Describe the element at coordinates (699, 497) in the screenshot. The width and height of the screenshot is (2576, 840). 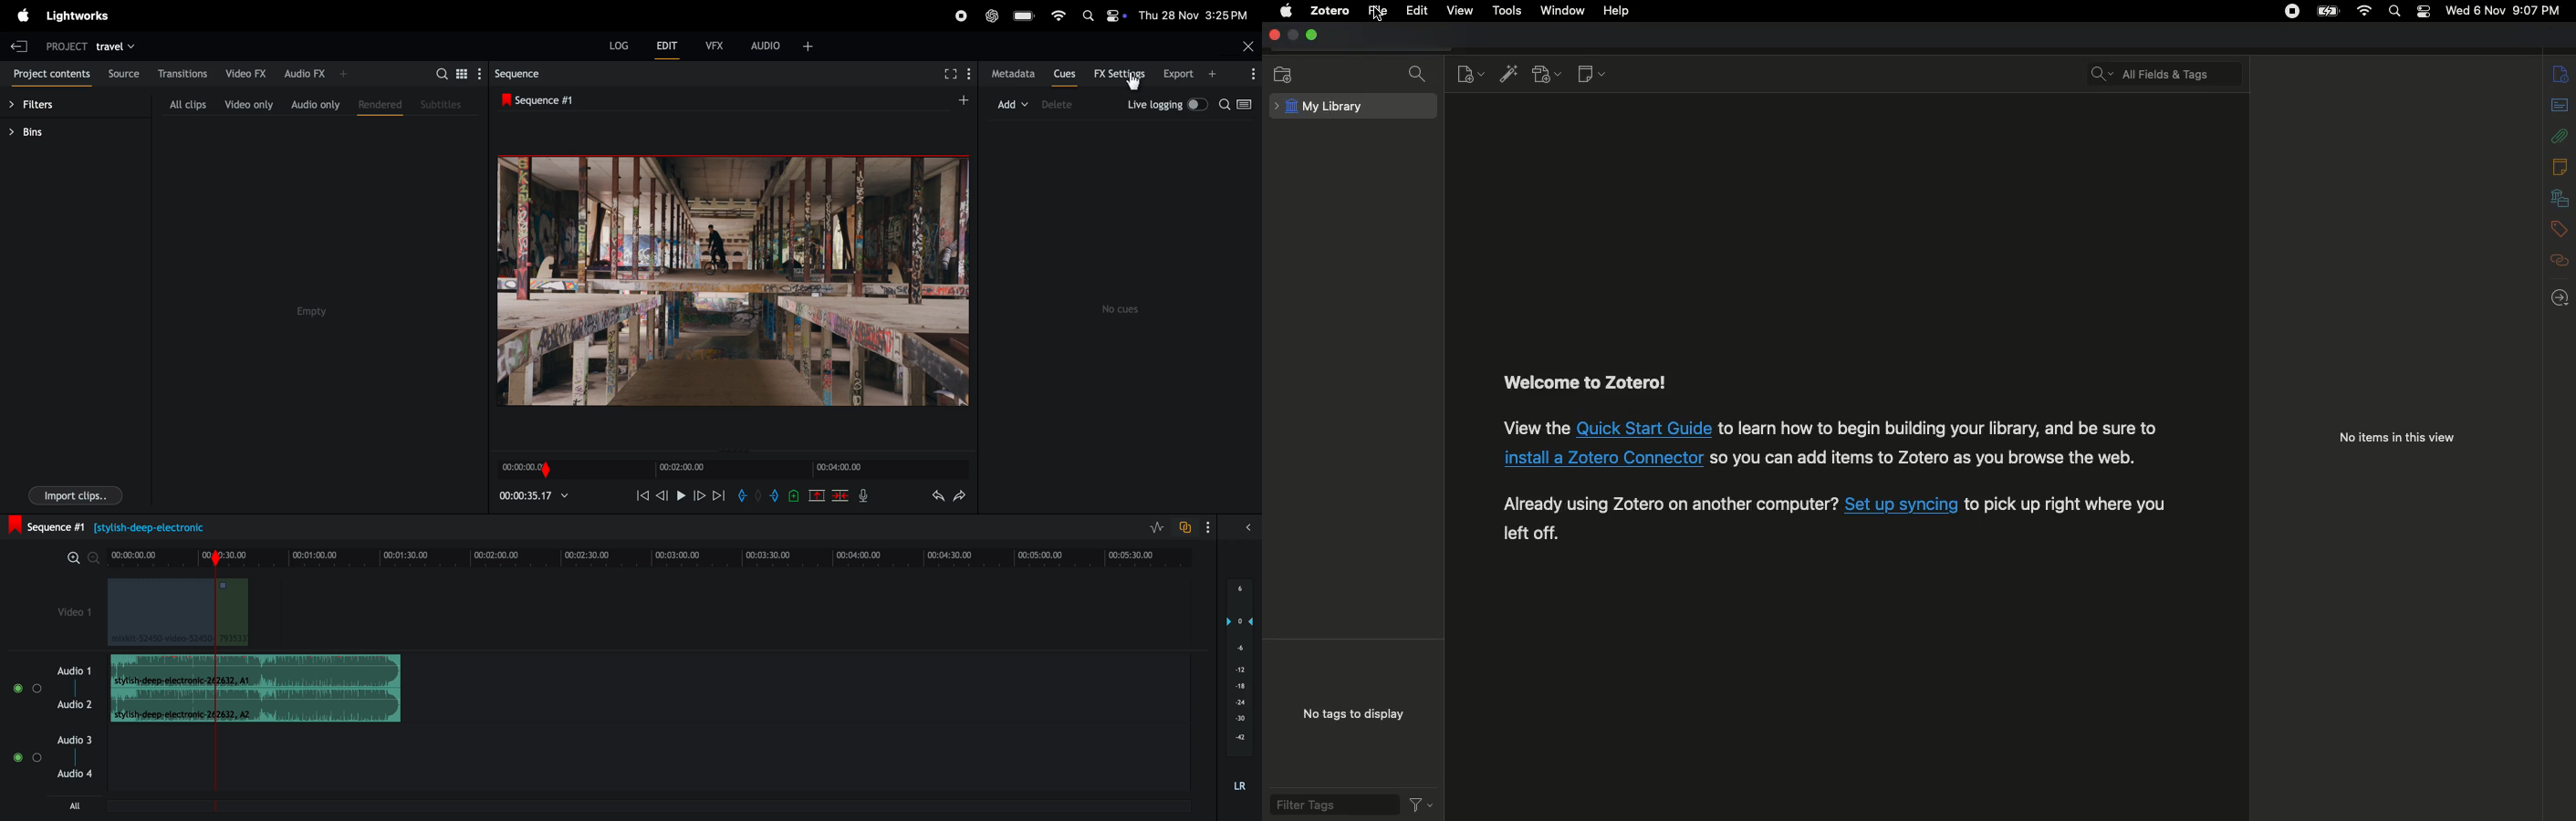
I see `next frame` at that location.